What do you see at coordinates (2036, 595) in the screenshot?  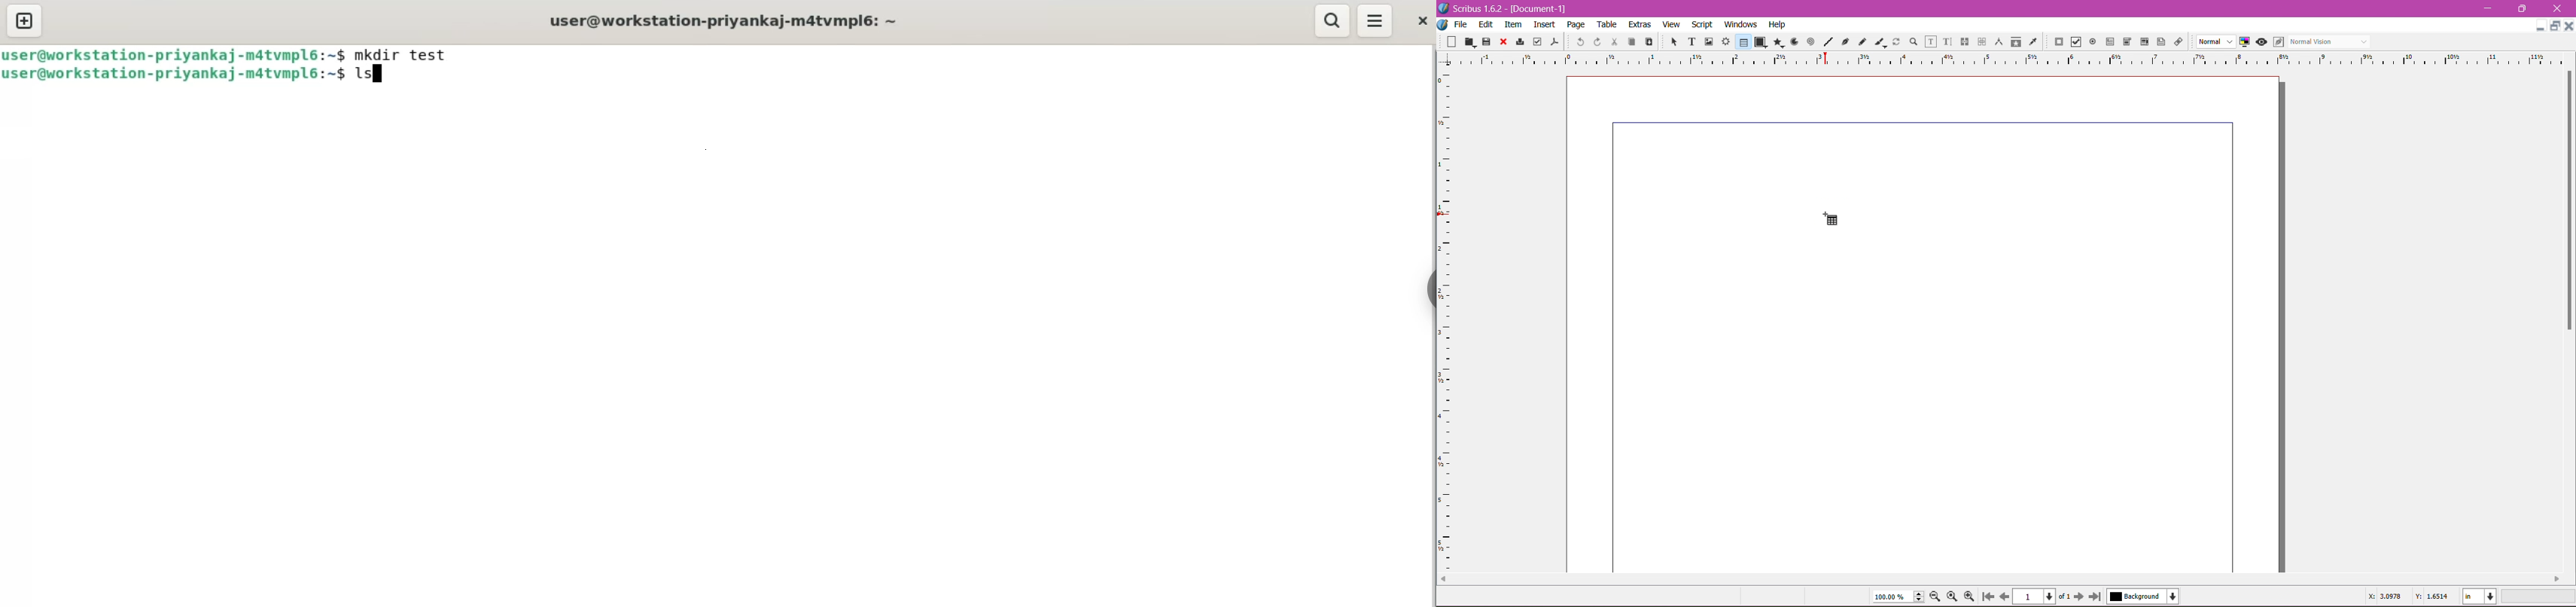 I see `Current Page` at bounding box center [2036, 595].